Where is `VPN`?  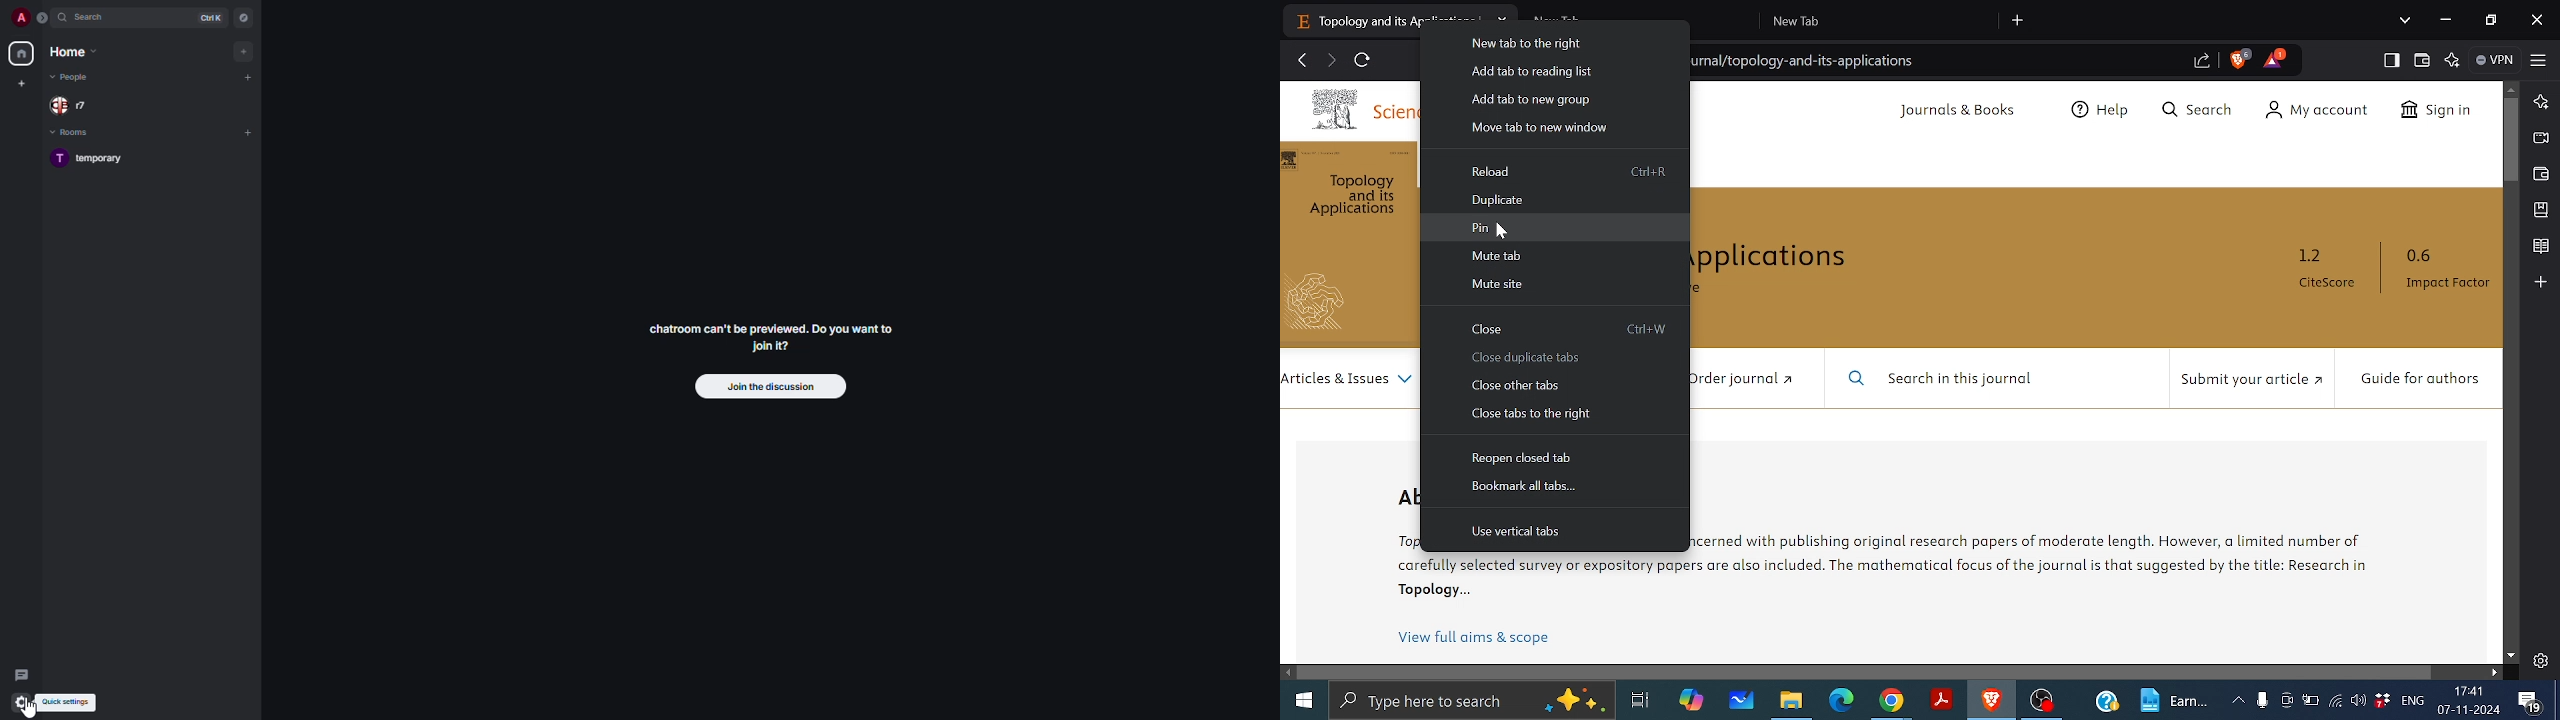
VPN is located at coordinates (2494, 60).